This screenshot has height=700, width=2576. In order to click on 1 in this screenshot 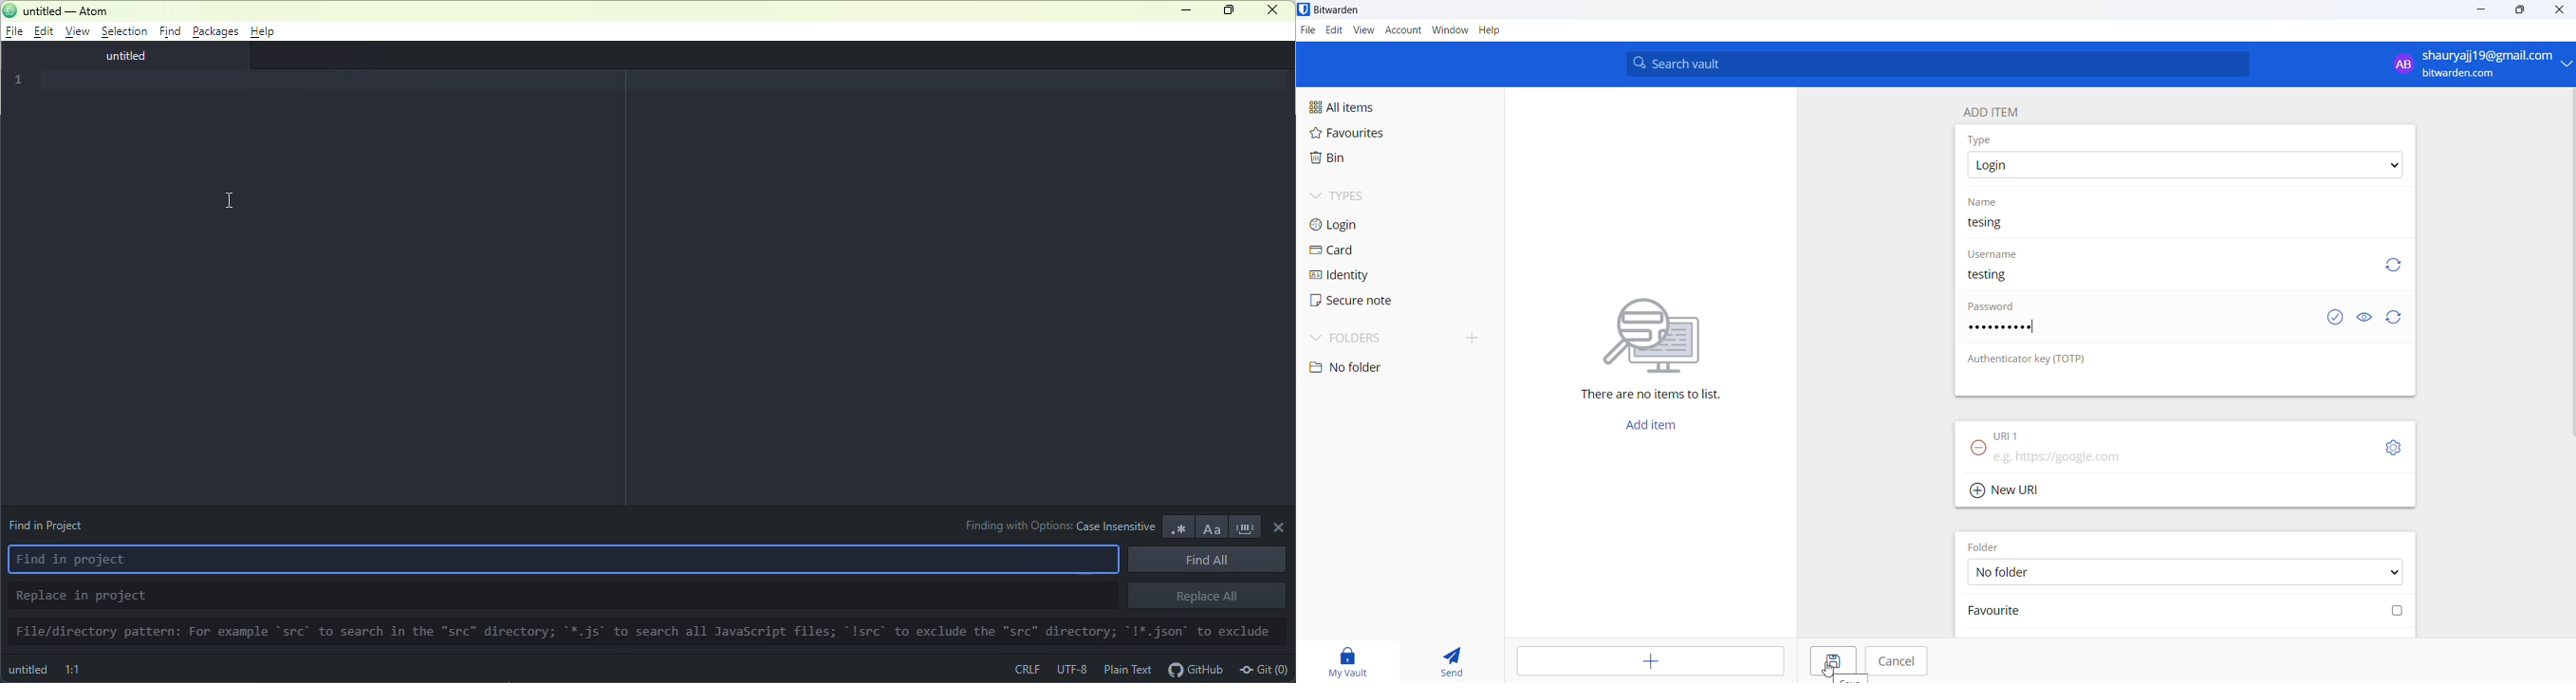, I will do `click(21, 79)`.